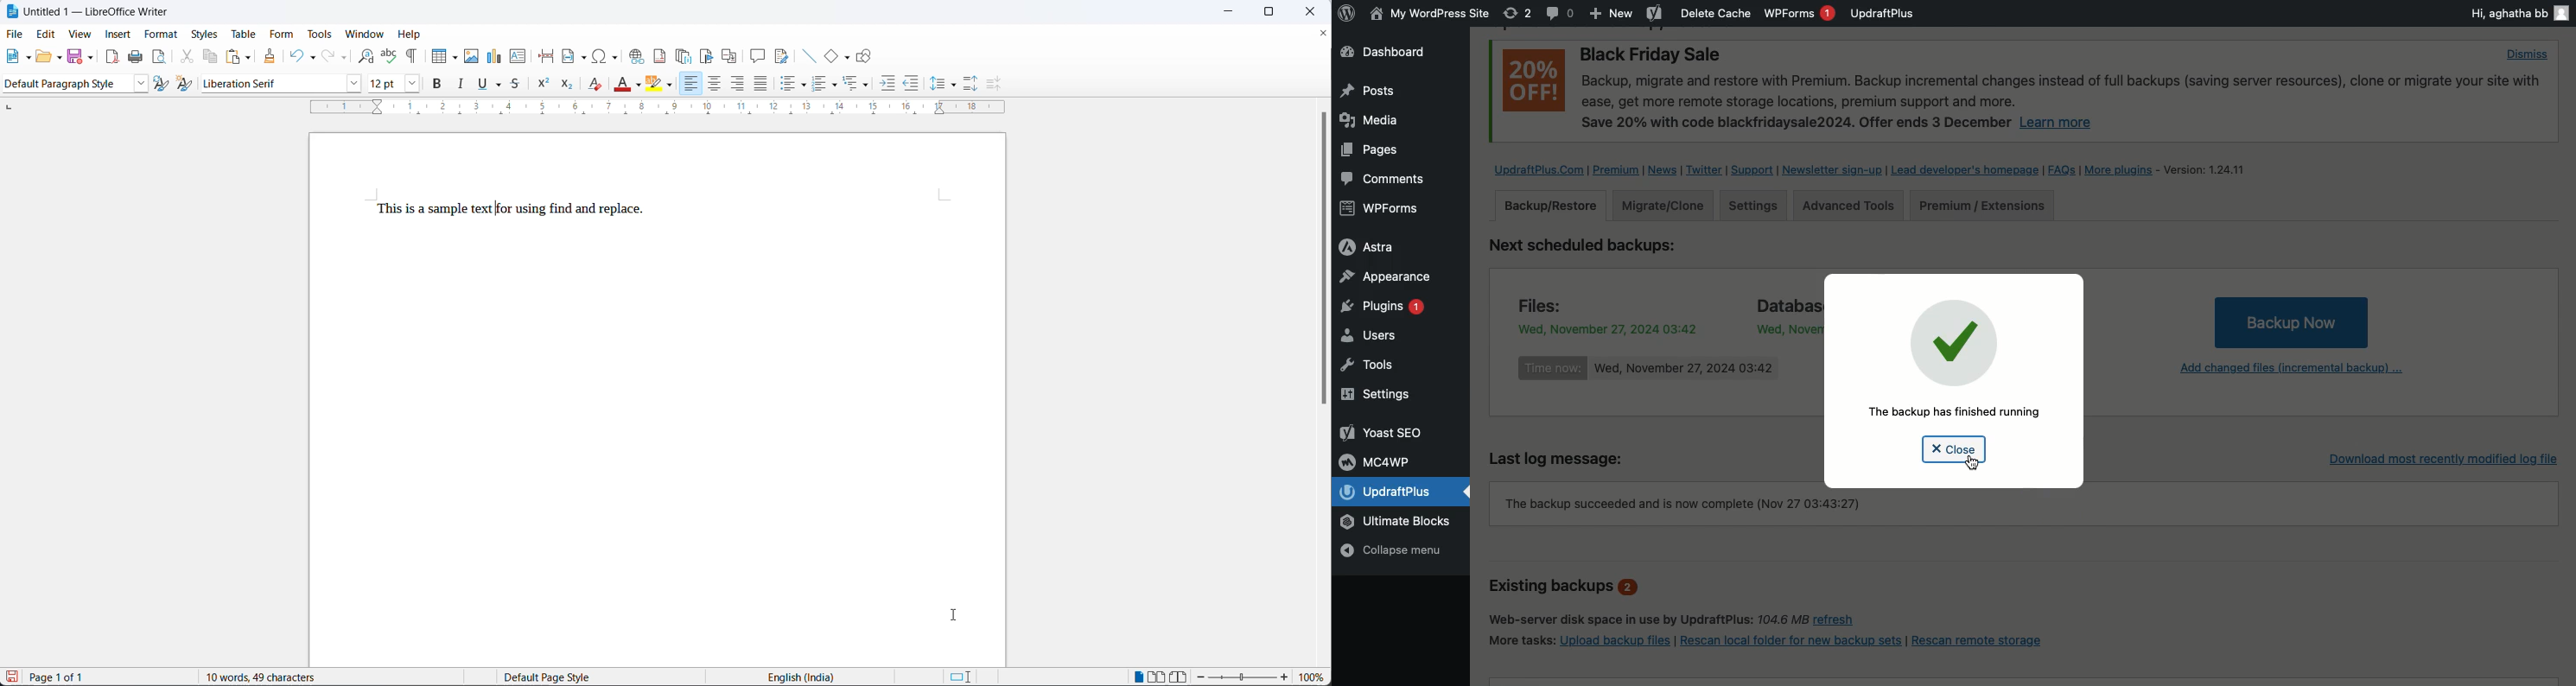  I want to click on export as pdf, so click(112, 56).